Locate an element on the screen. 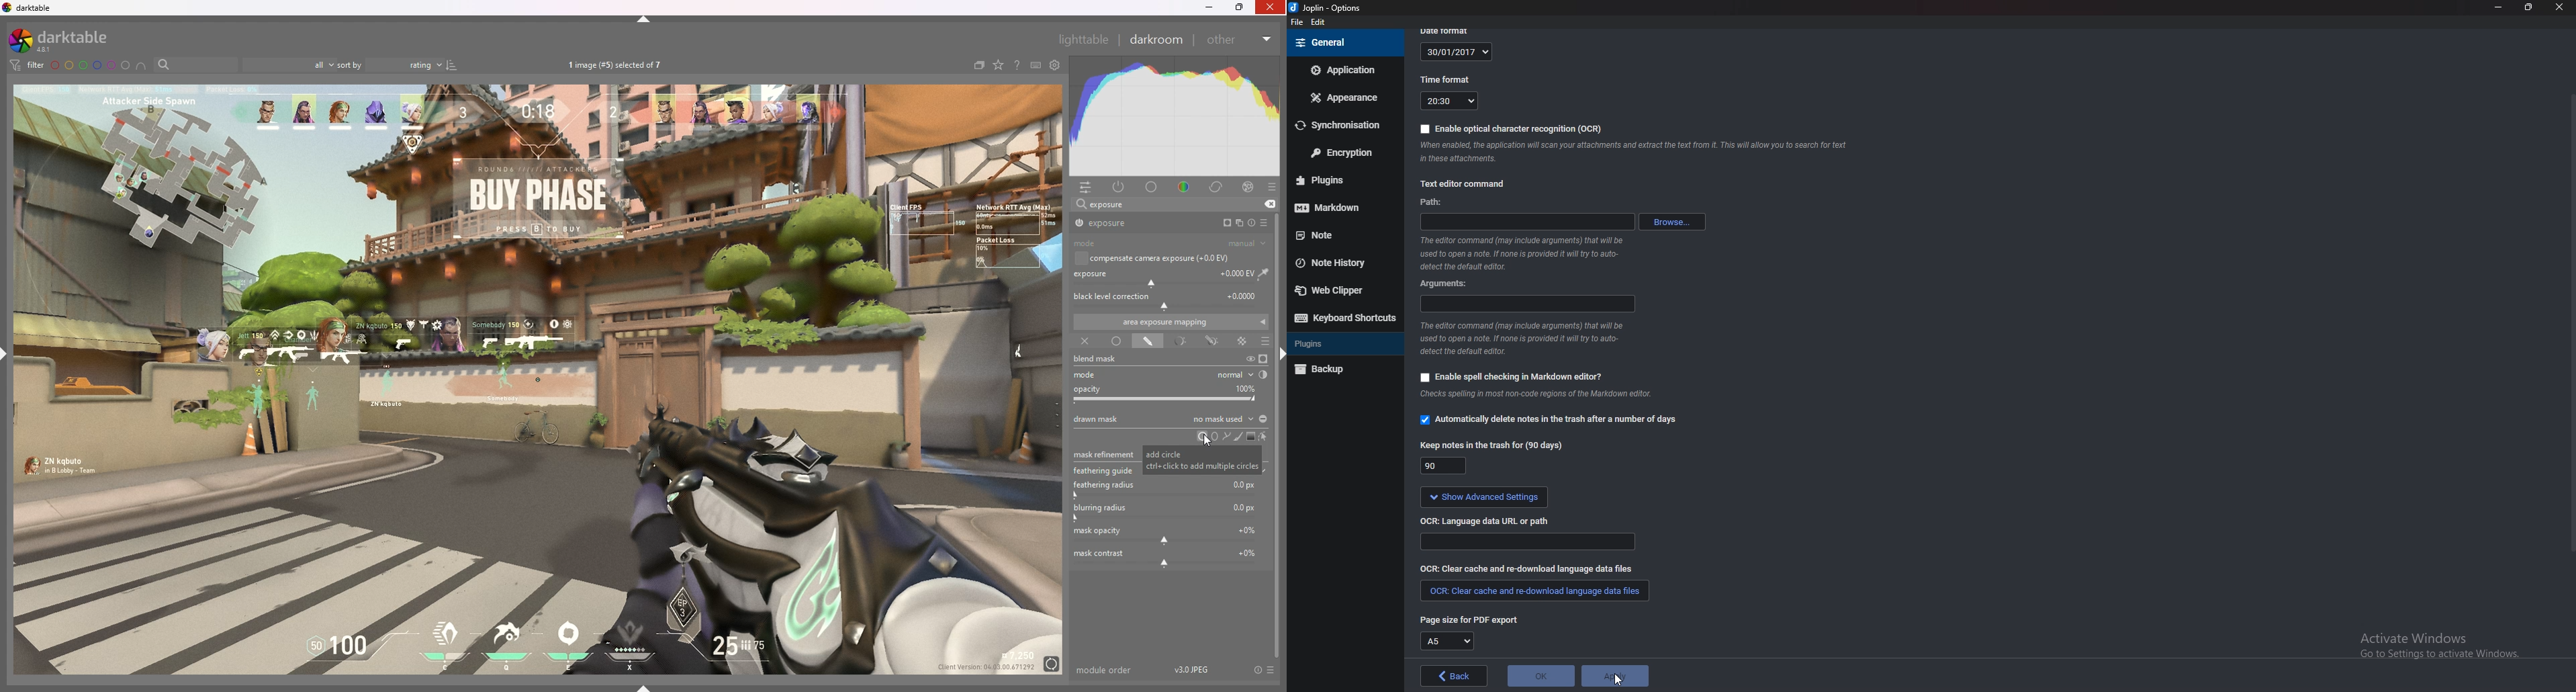  enable OCR is located at coordinates (1514, 129).